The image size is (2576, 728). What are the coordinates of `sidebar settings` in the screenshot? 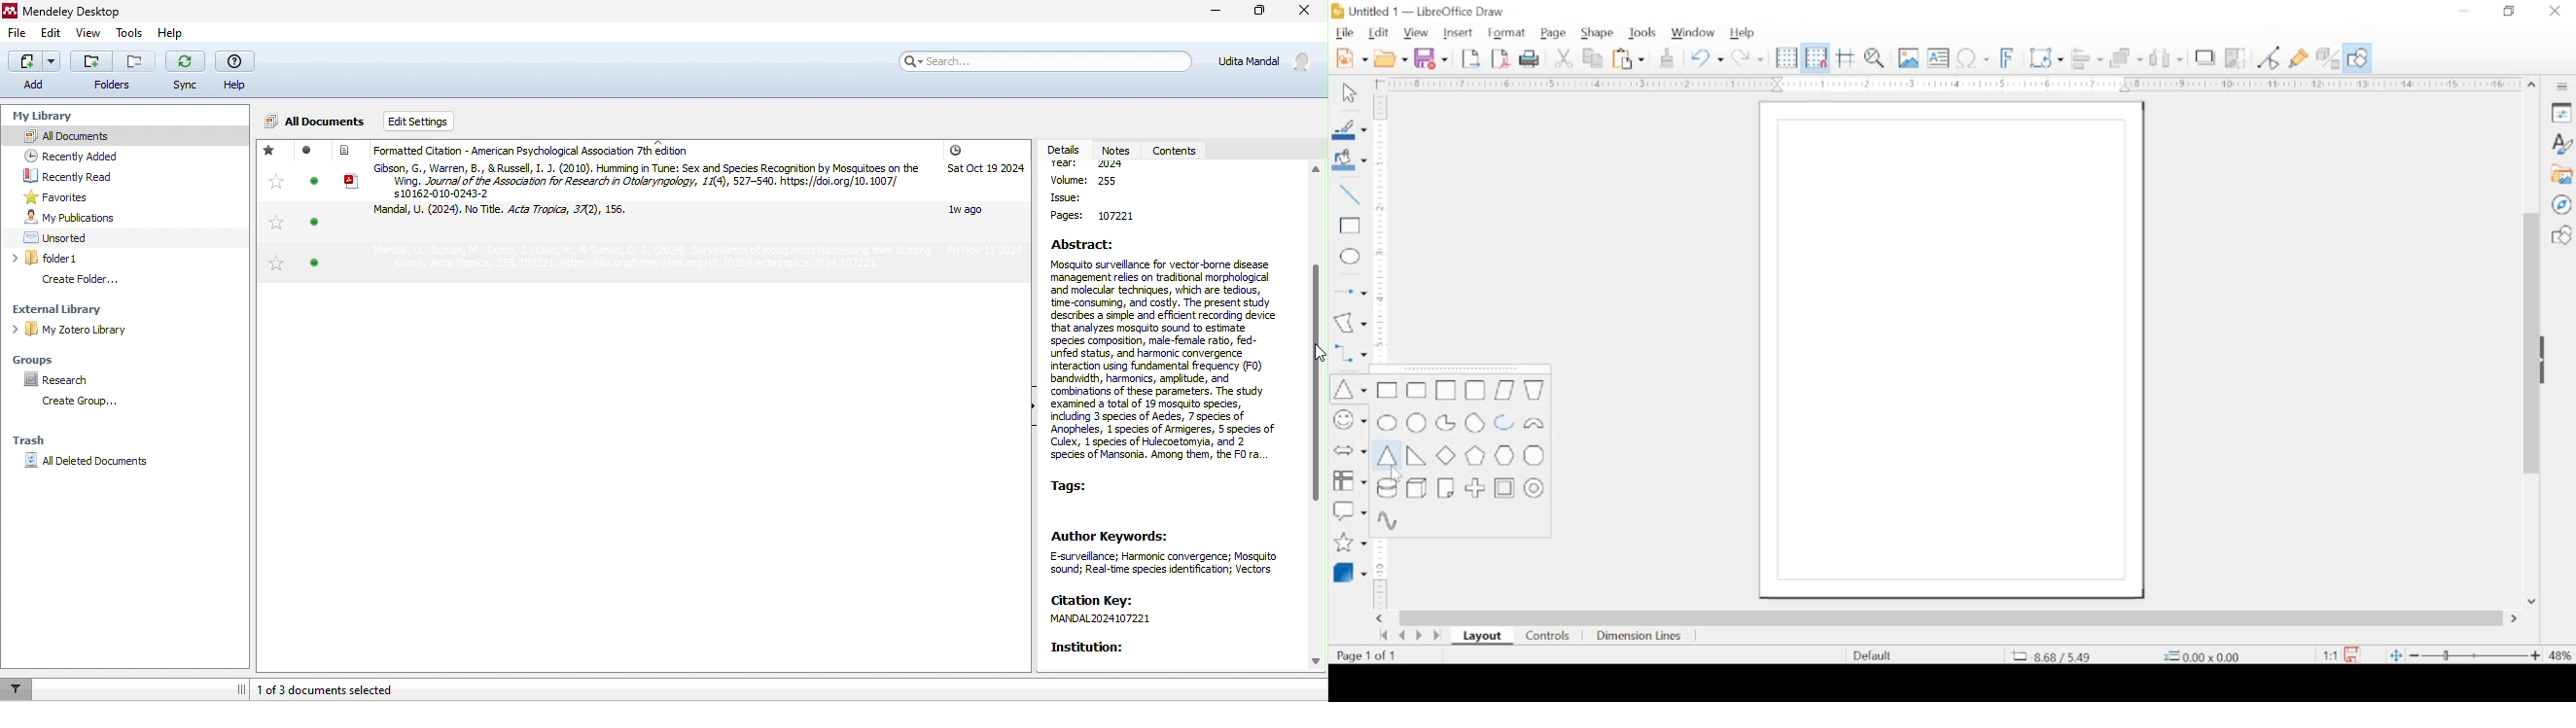 It's located at (2564, 87).